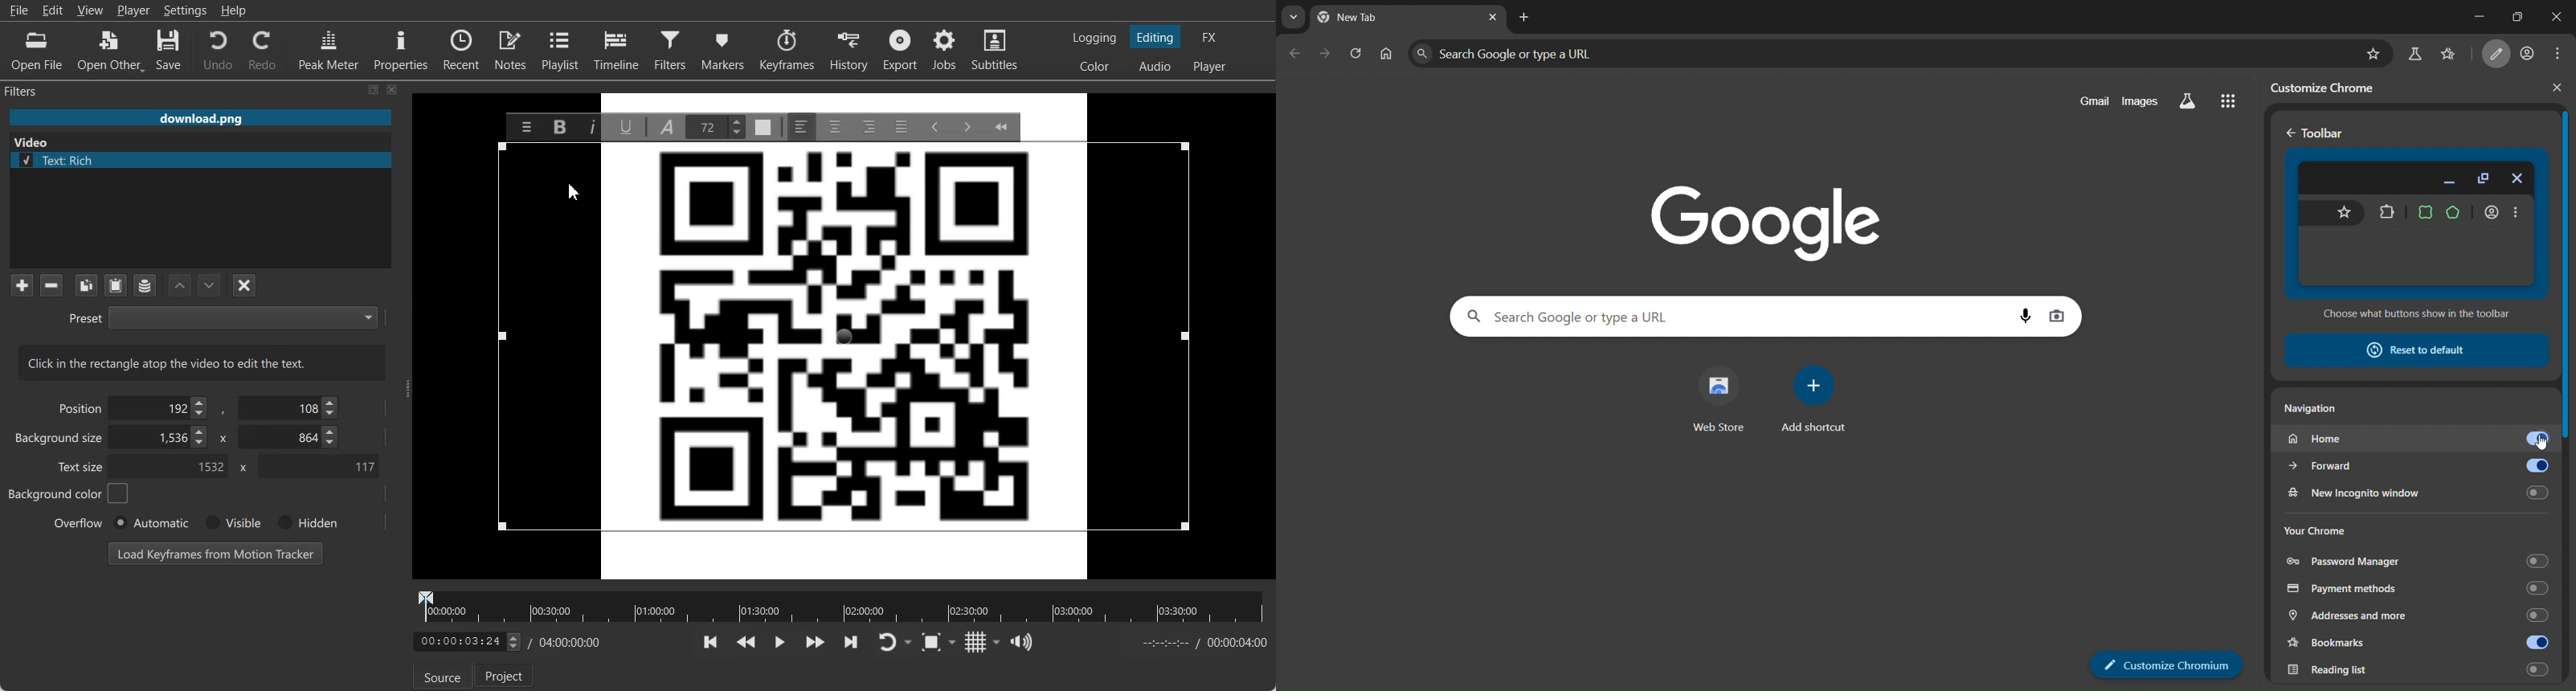 The image size is (2576, 700). Describe the element at coordinates (221, 437) in the screenshot. I see `x` at that location.